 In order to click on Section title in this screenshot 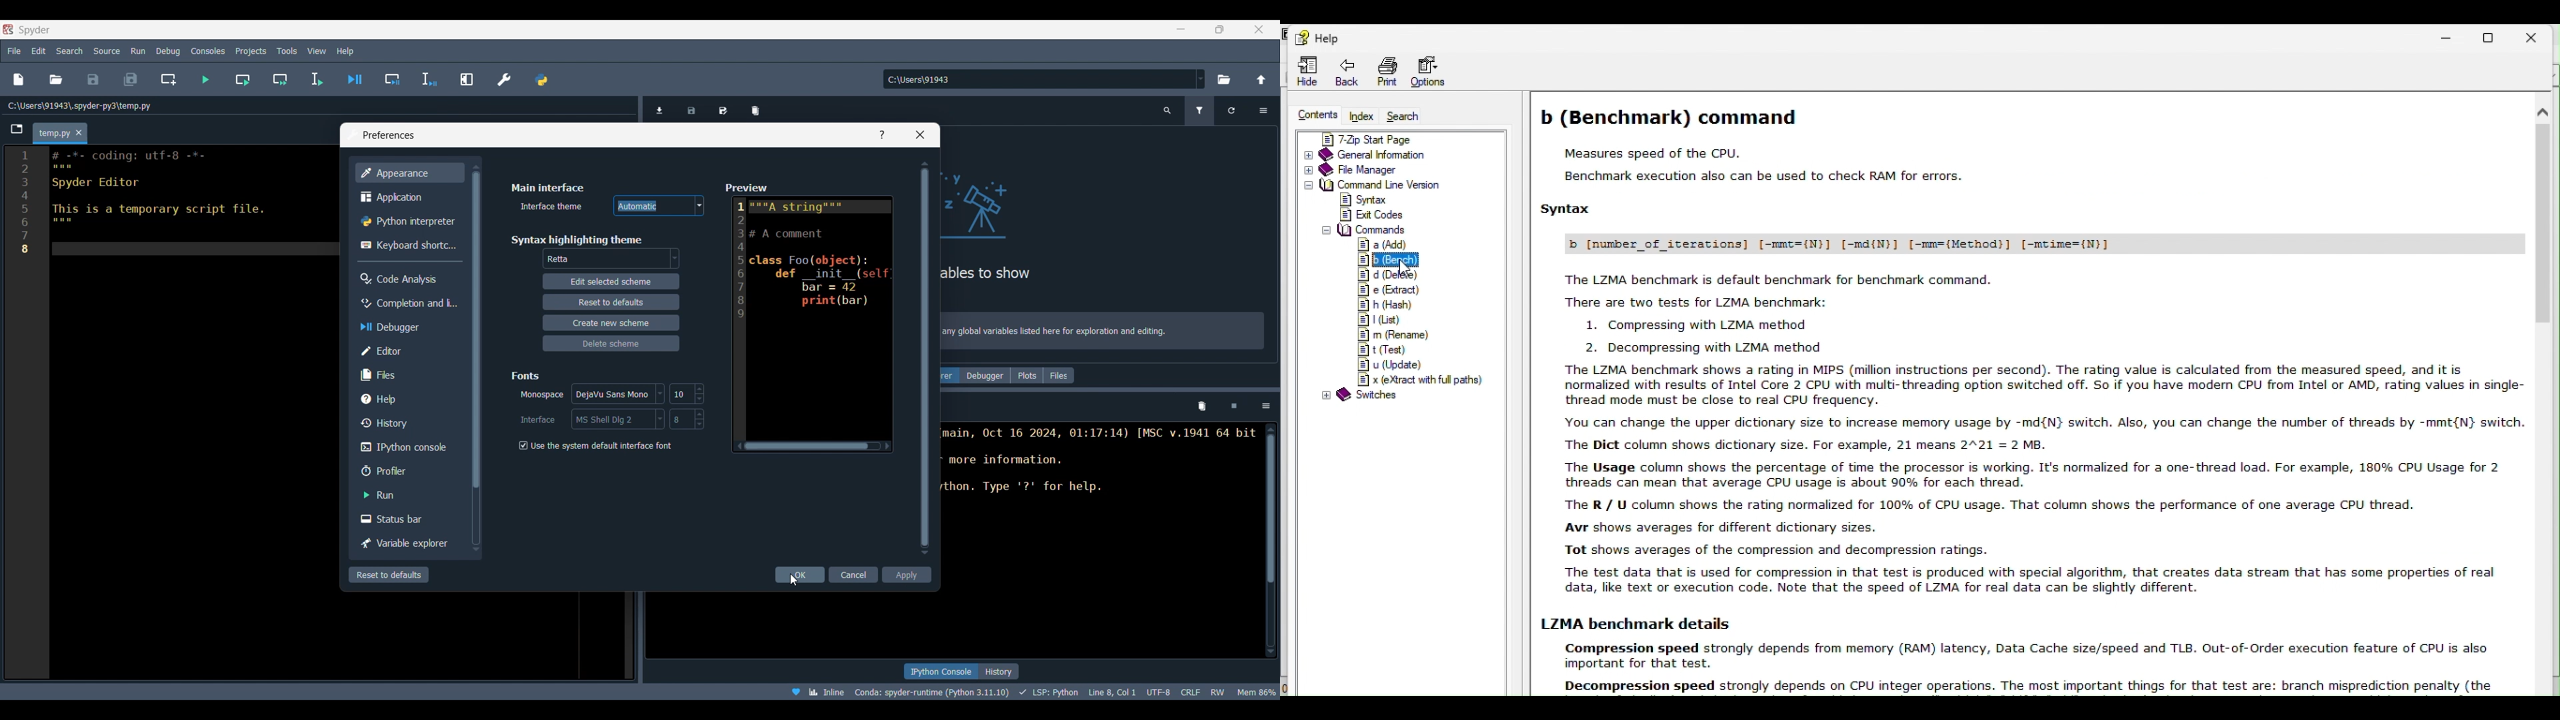, I will do `click(576, 239)`.